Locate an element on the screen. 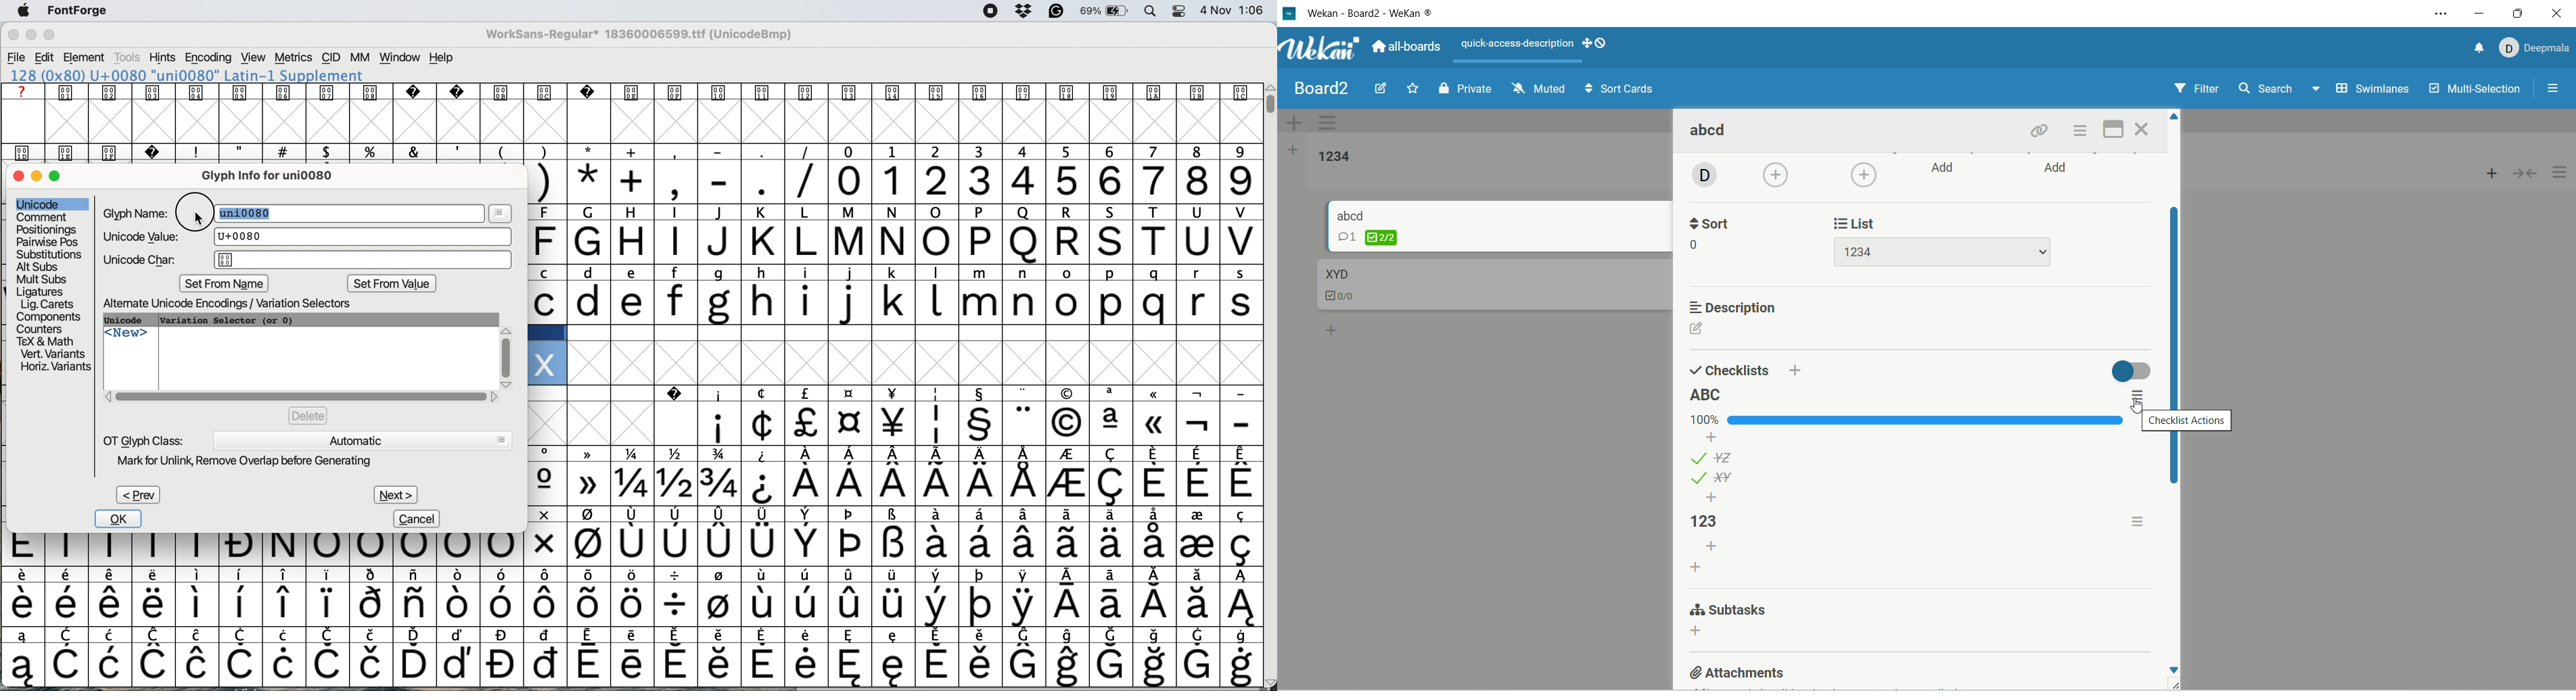 The width and height of the screenshot is (2576, 700). edit is located at coordinates (1380, 88).